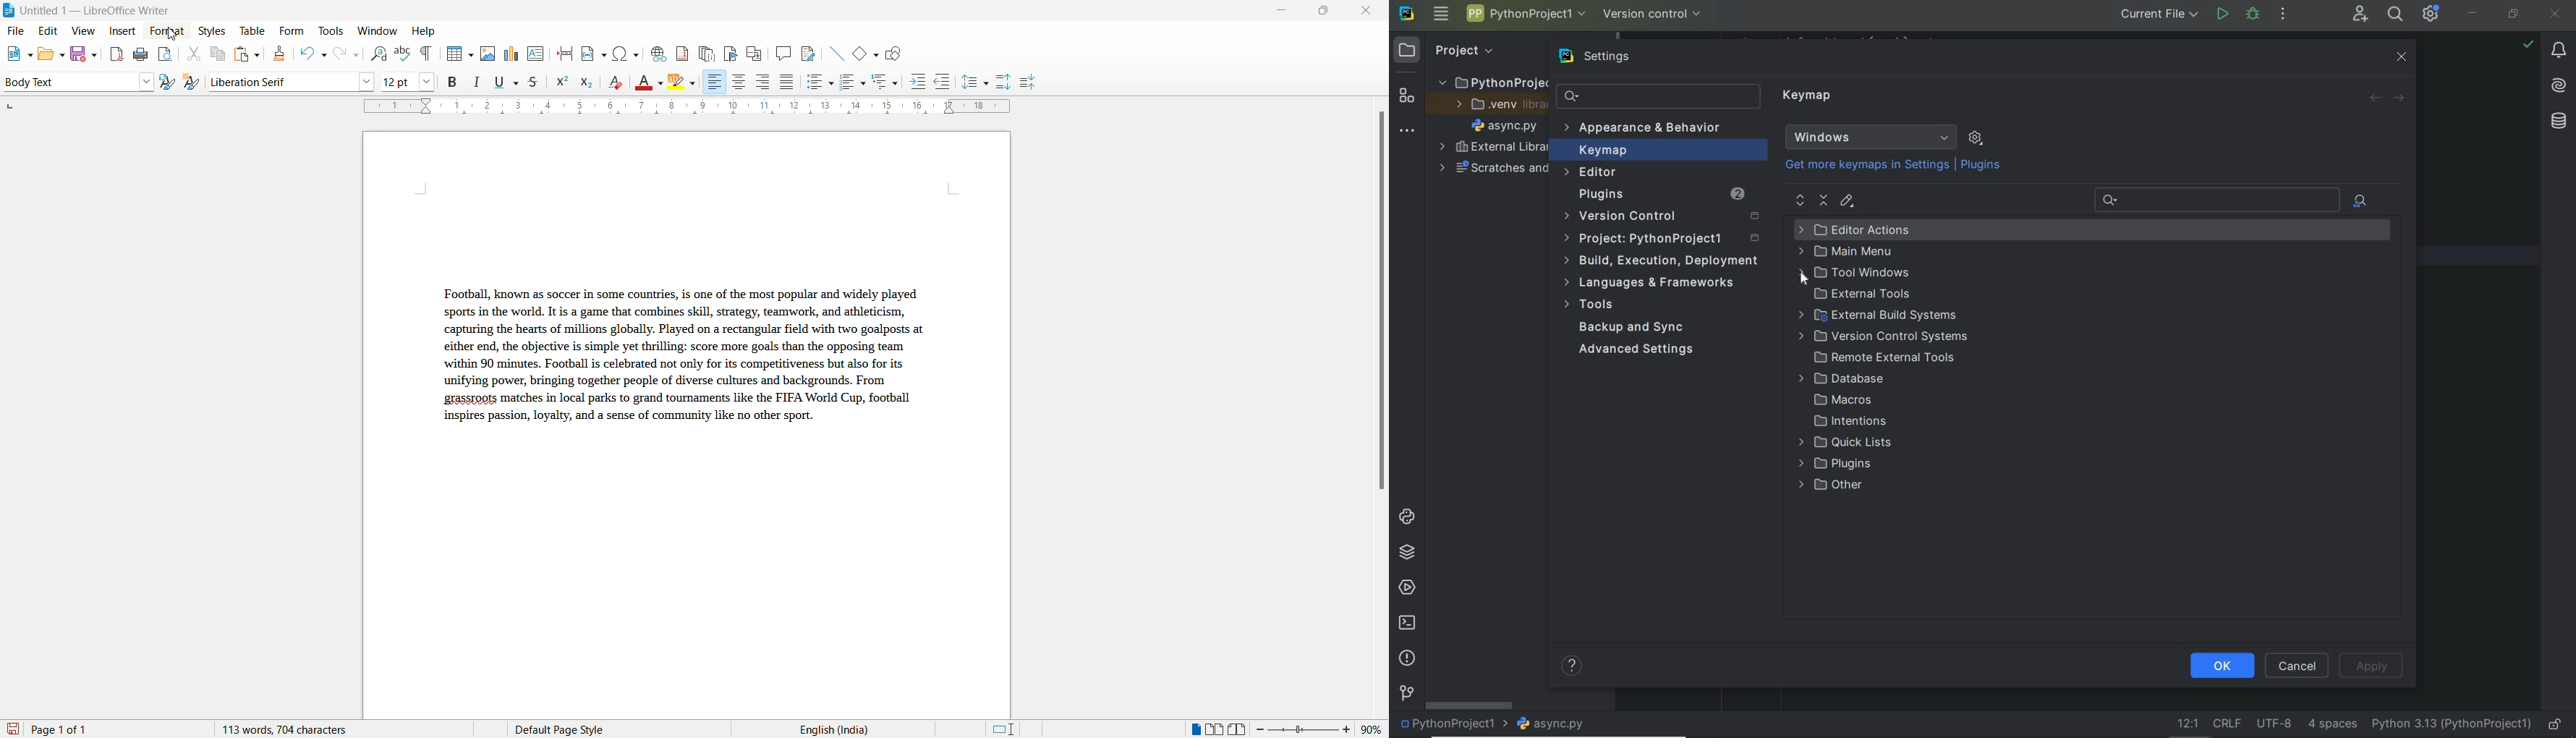 The width and height of the screenshot is (2576, 756). I want to click on Keymap, so click(1809, 98).